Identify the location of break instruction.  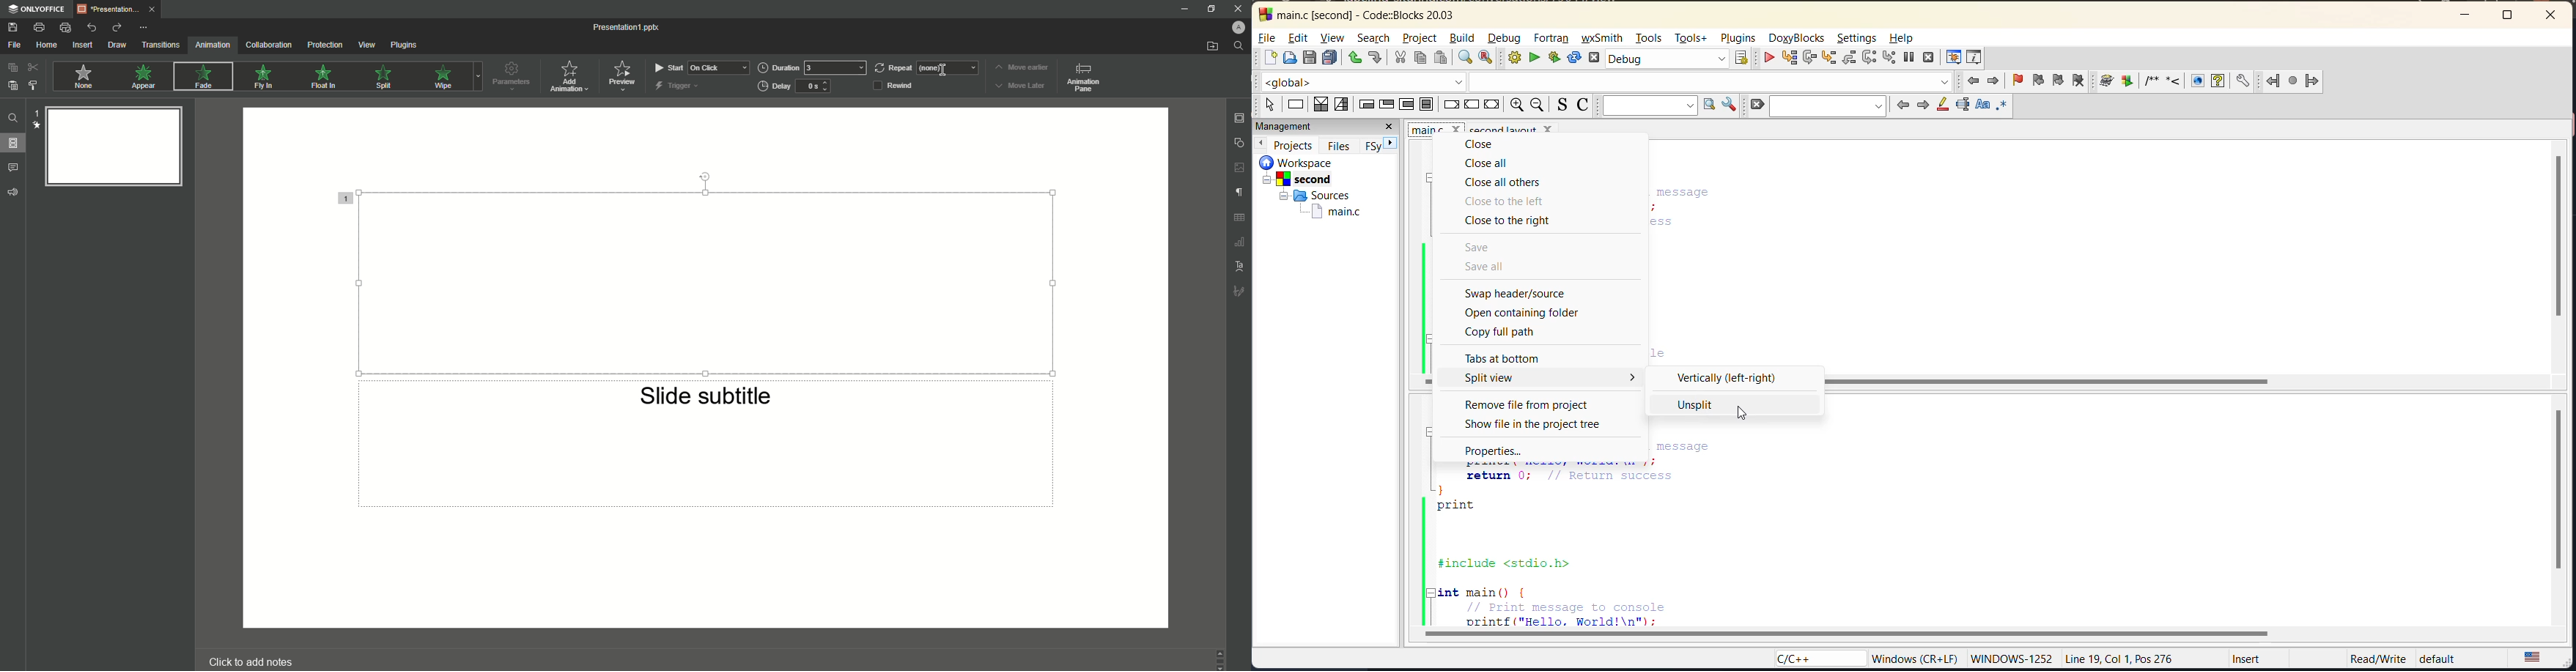
(1450, 105).